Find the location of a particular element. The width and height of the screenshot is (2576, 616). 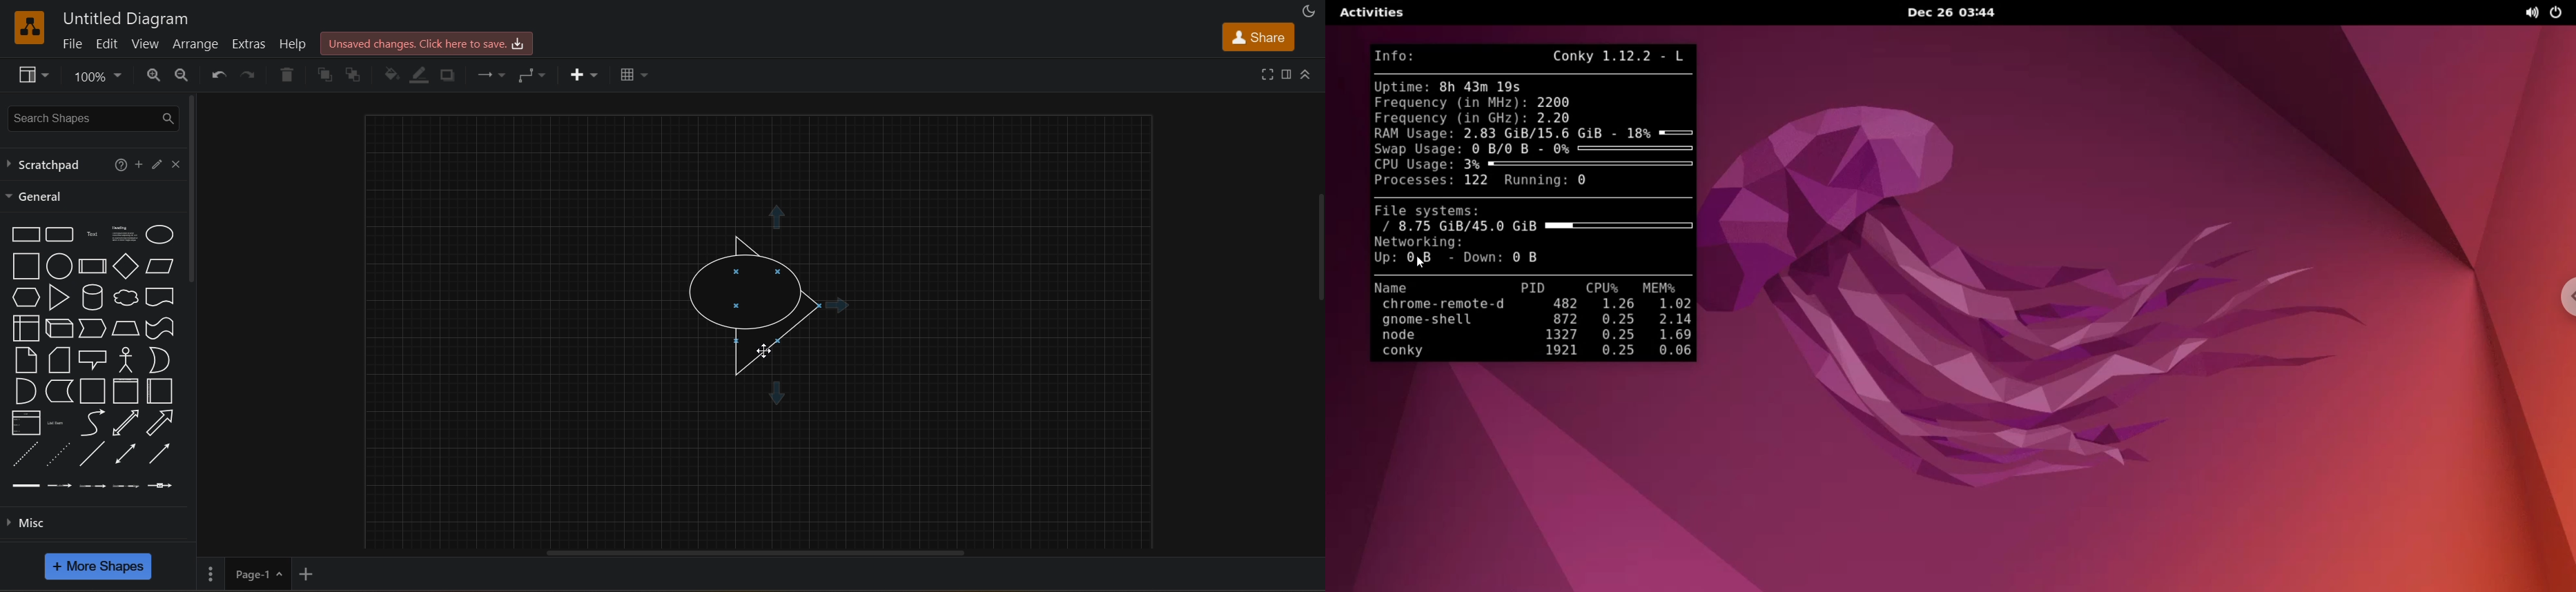

parellogram is located at coordinates (159, 266).